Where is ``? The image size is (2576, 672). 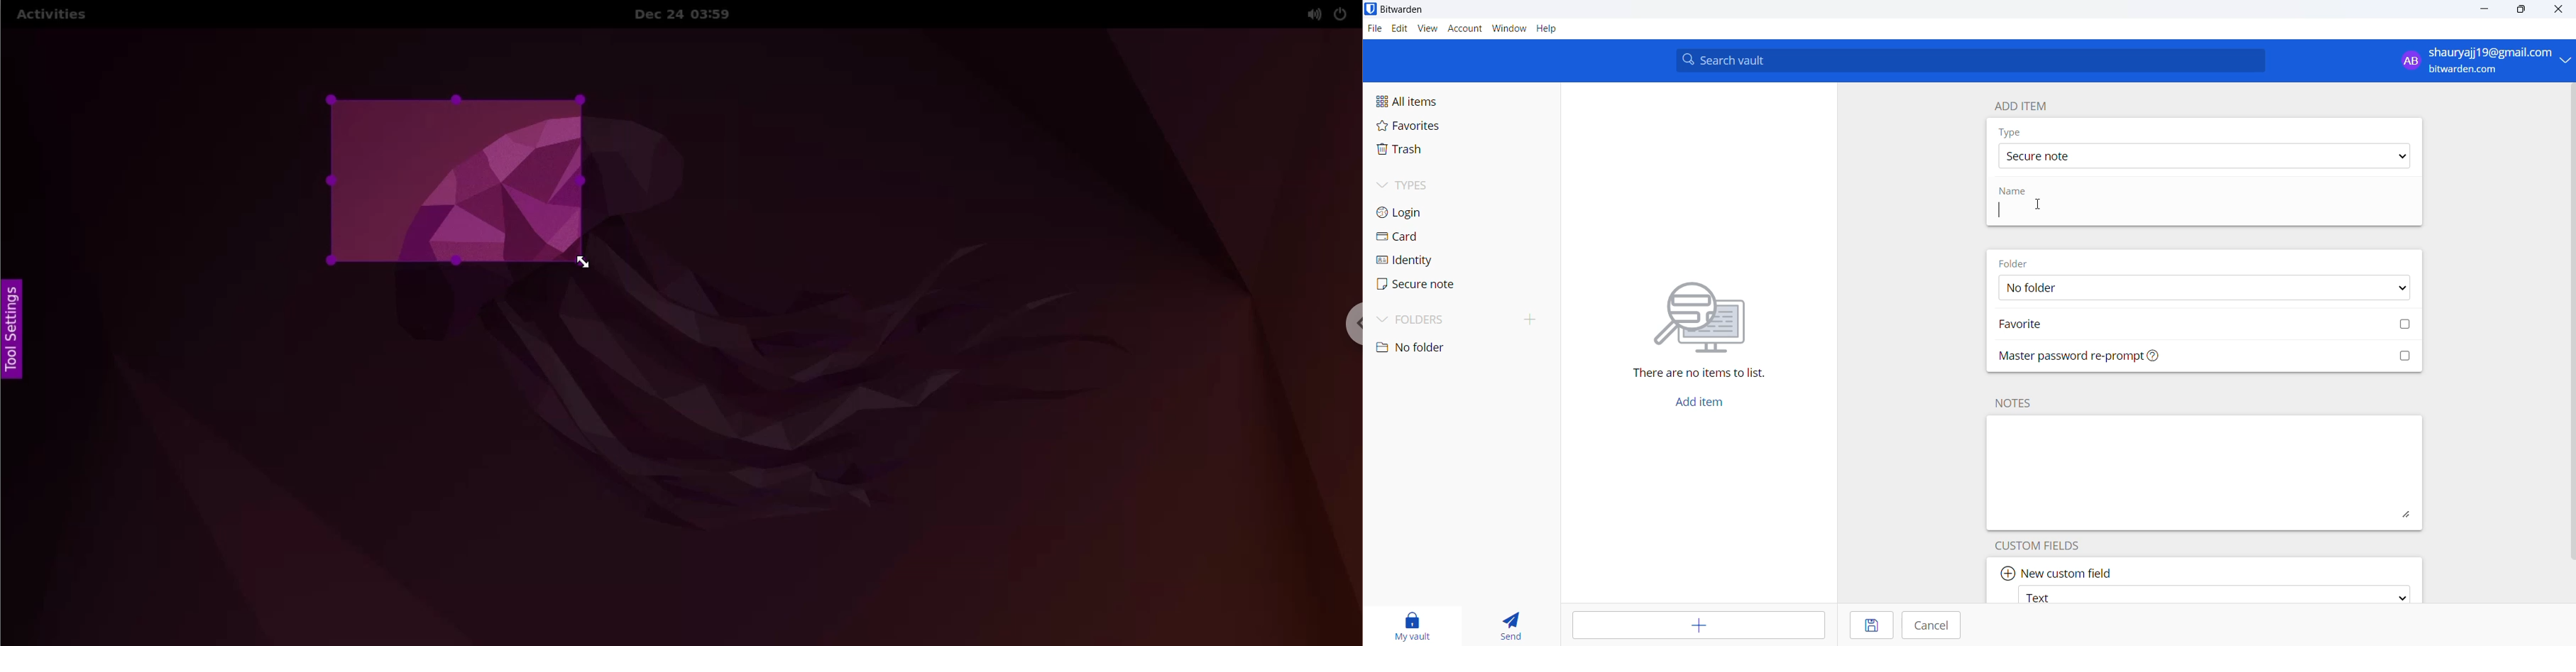  is located at coordinates (2017, 264).